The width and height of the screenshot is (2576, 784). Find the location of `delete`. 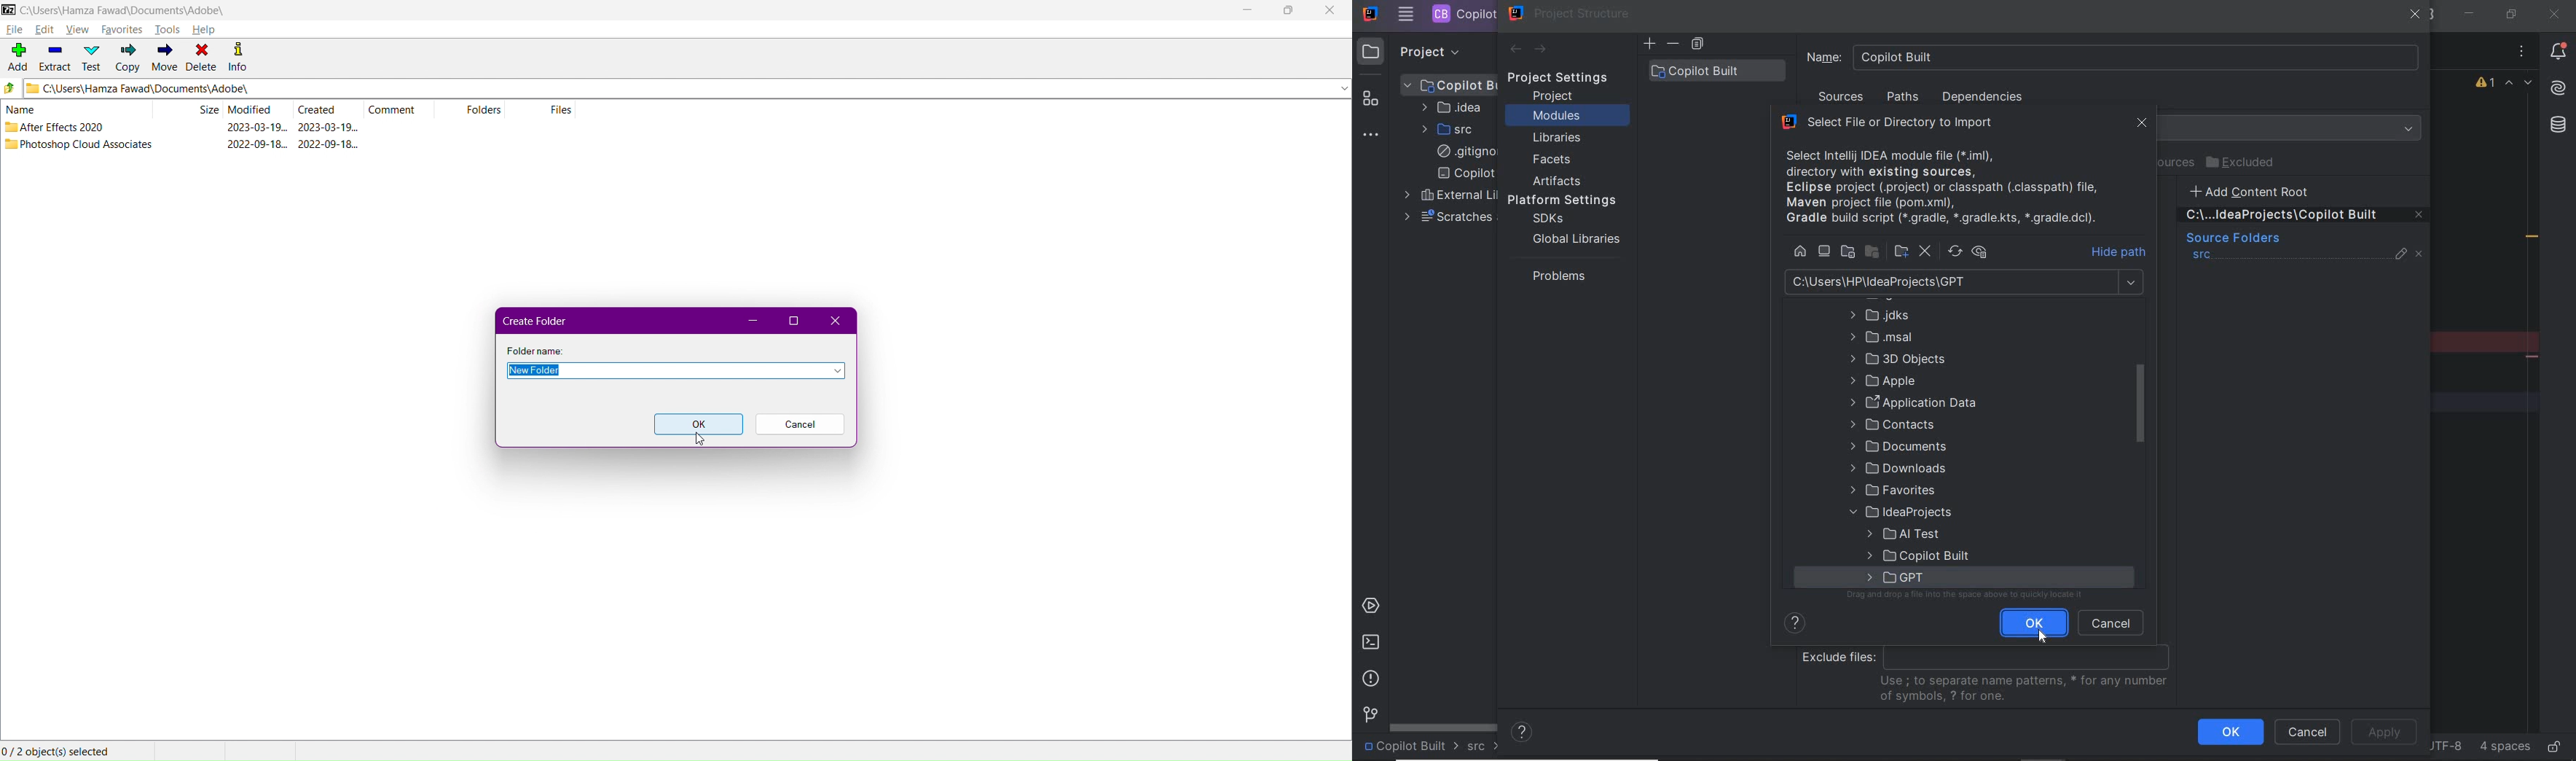

delete is located at coordinates (1674, 44).